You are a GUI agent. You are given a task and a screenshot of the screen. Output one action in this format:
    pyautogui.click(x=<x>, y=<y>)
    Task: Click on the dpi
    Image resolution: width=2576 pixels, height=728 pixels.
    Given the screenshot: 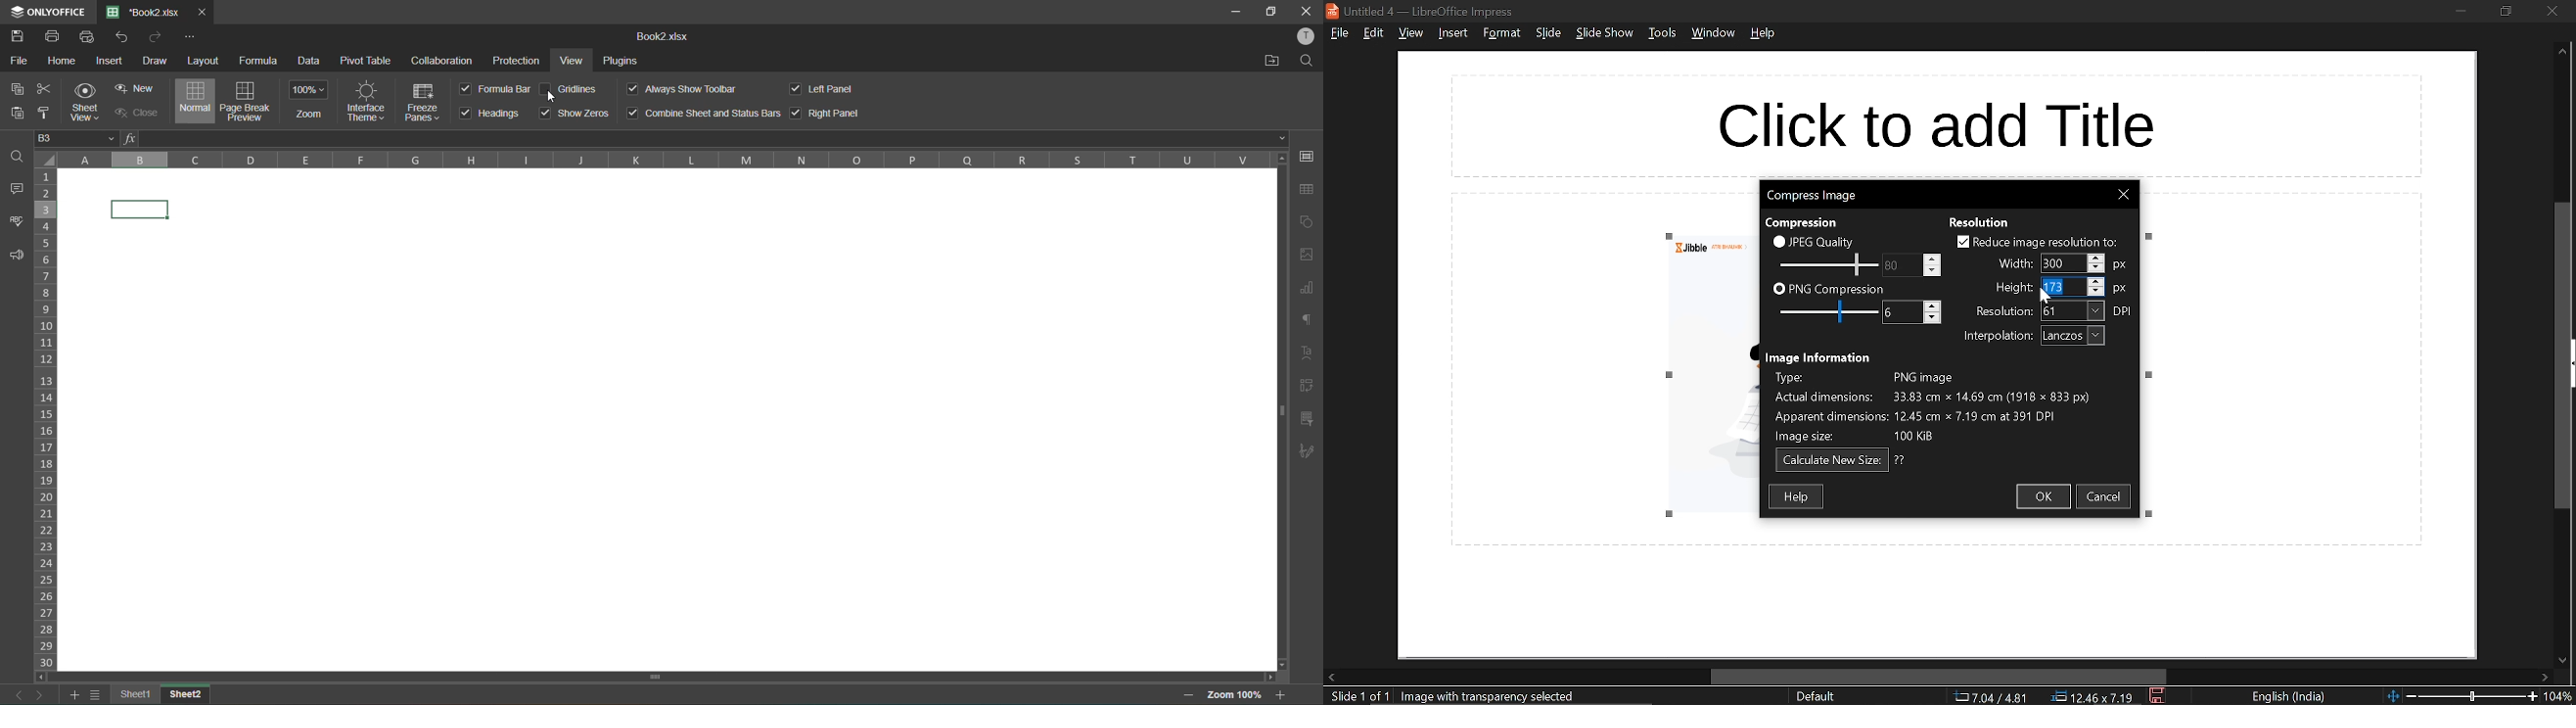 What is the action you would take?
    pyautogui.click(x=2125, y=311)
    